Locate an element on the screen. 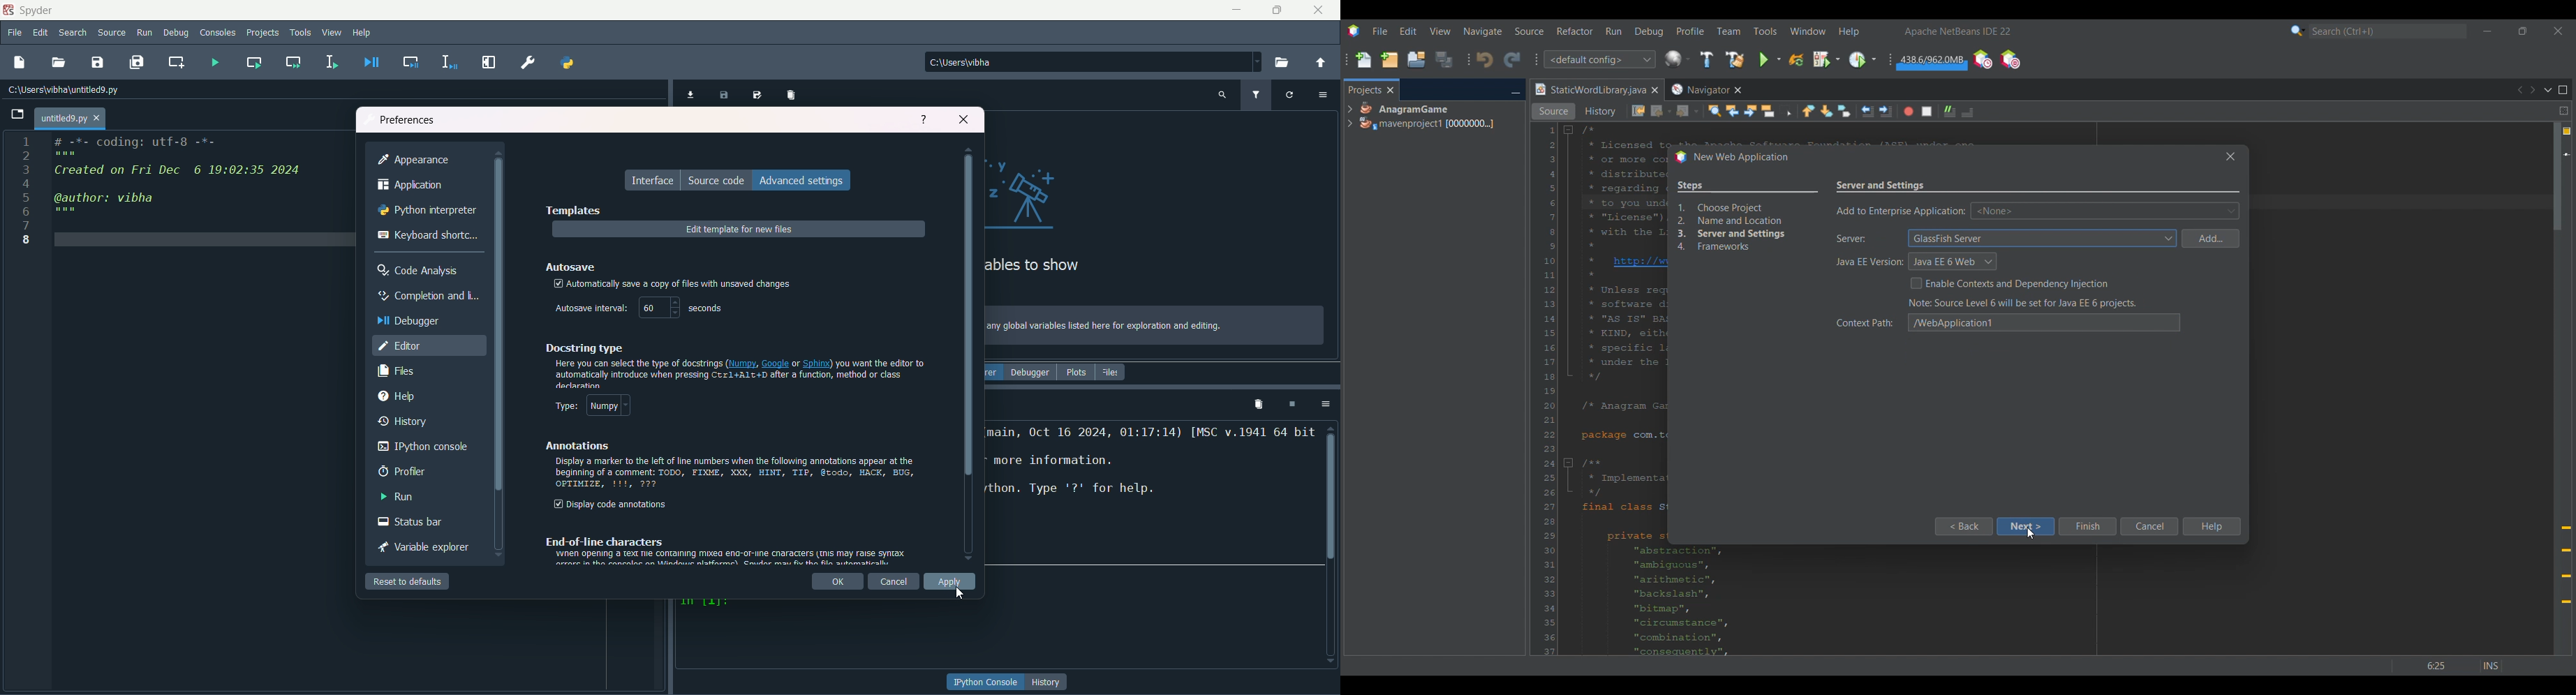 The image size is (2576, 700). preferences is located at coordinates (526, 63).